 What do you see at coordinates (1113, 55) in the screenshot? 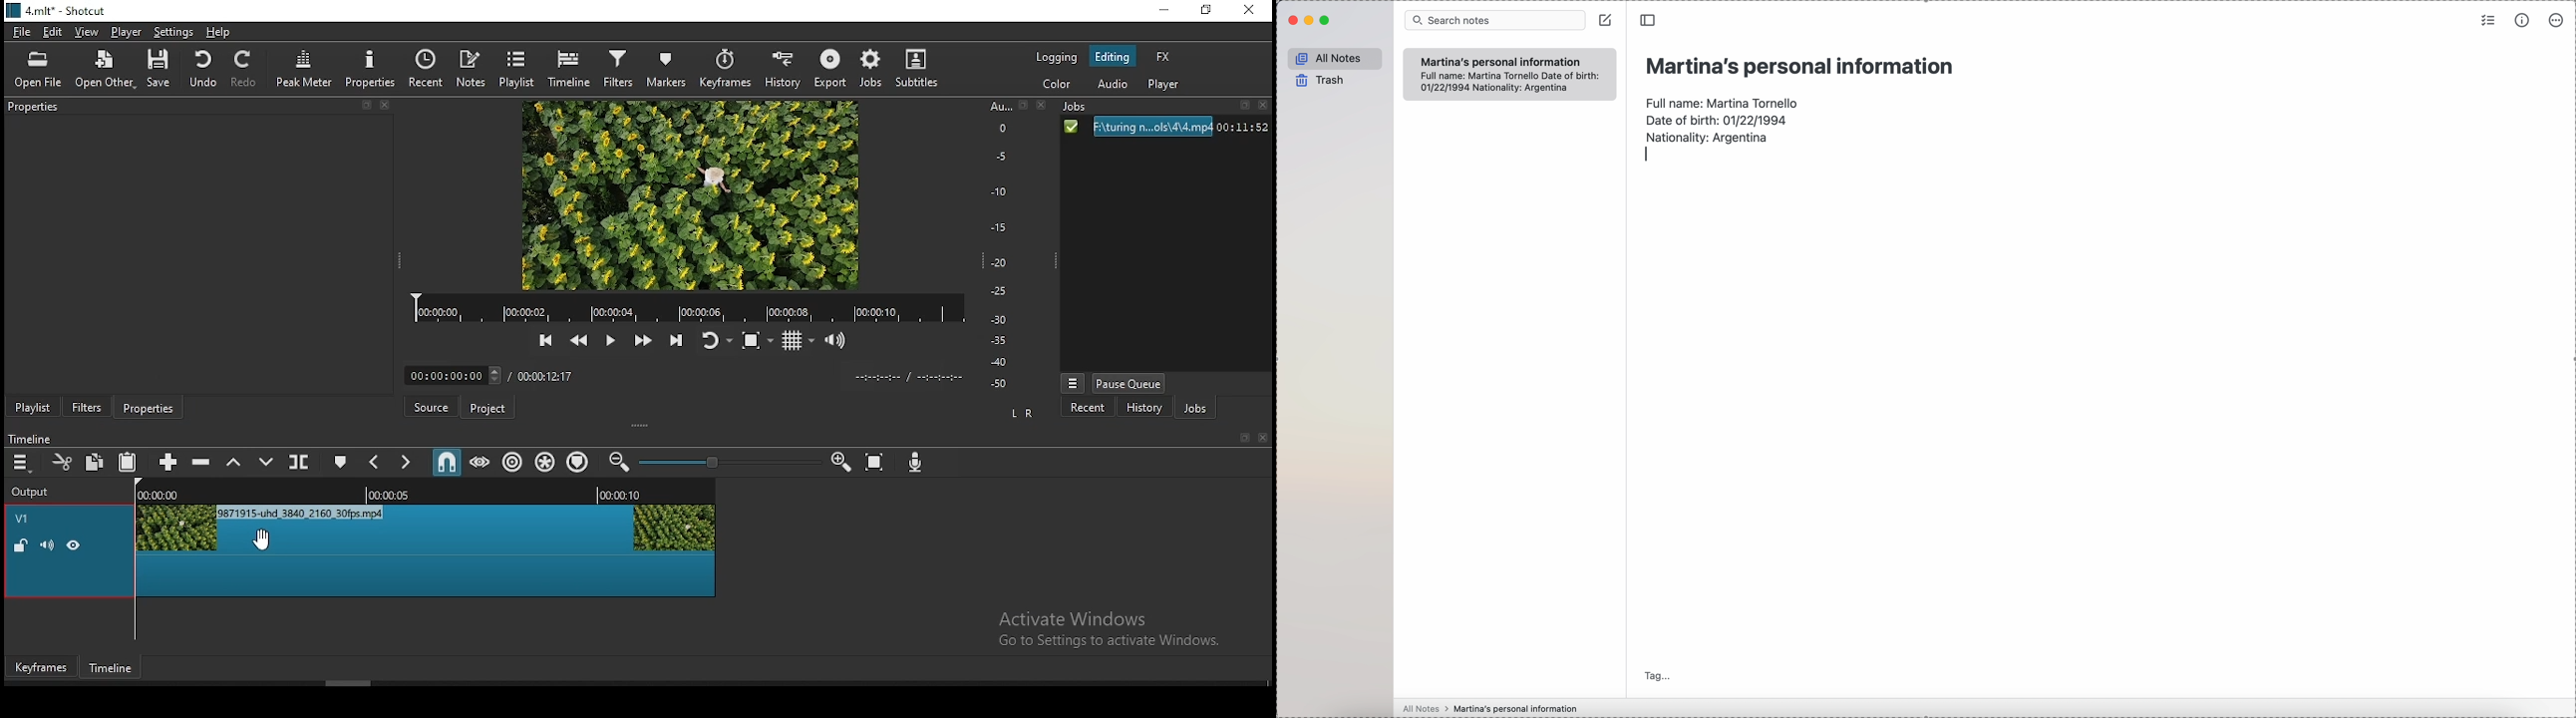
I see `editing` at bounding box center [1113, 55].